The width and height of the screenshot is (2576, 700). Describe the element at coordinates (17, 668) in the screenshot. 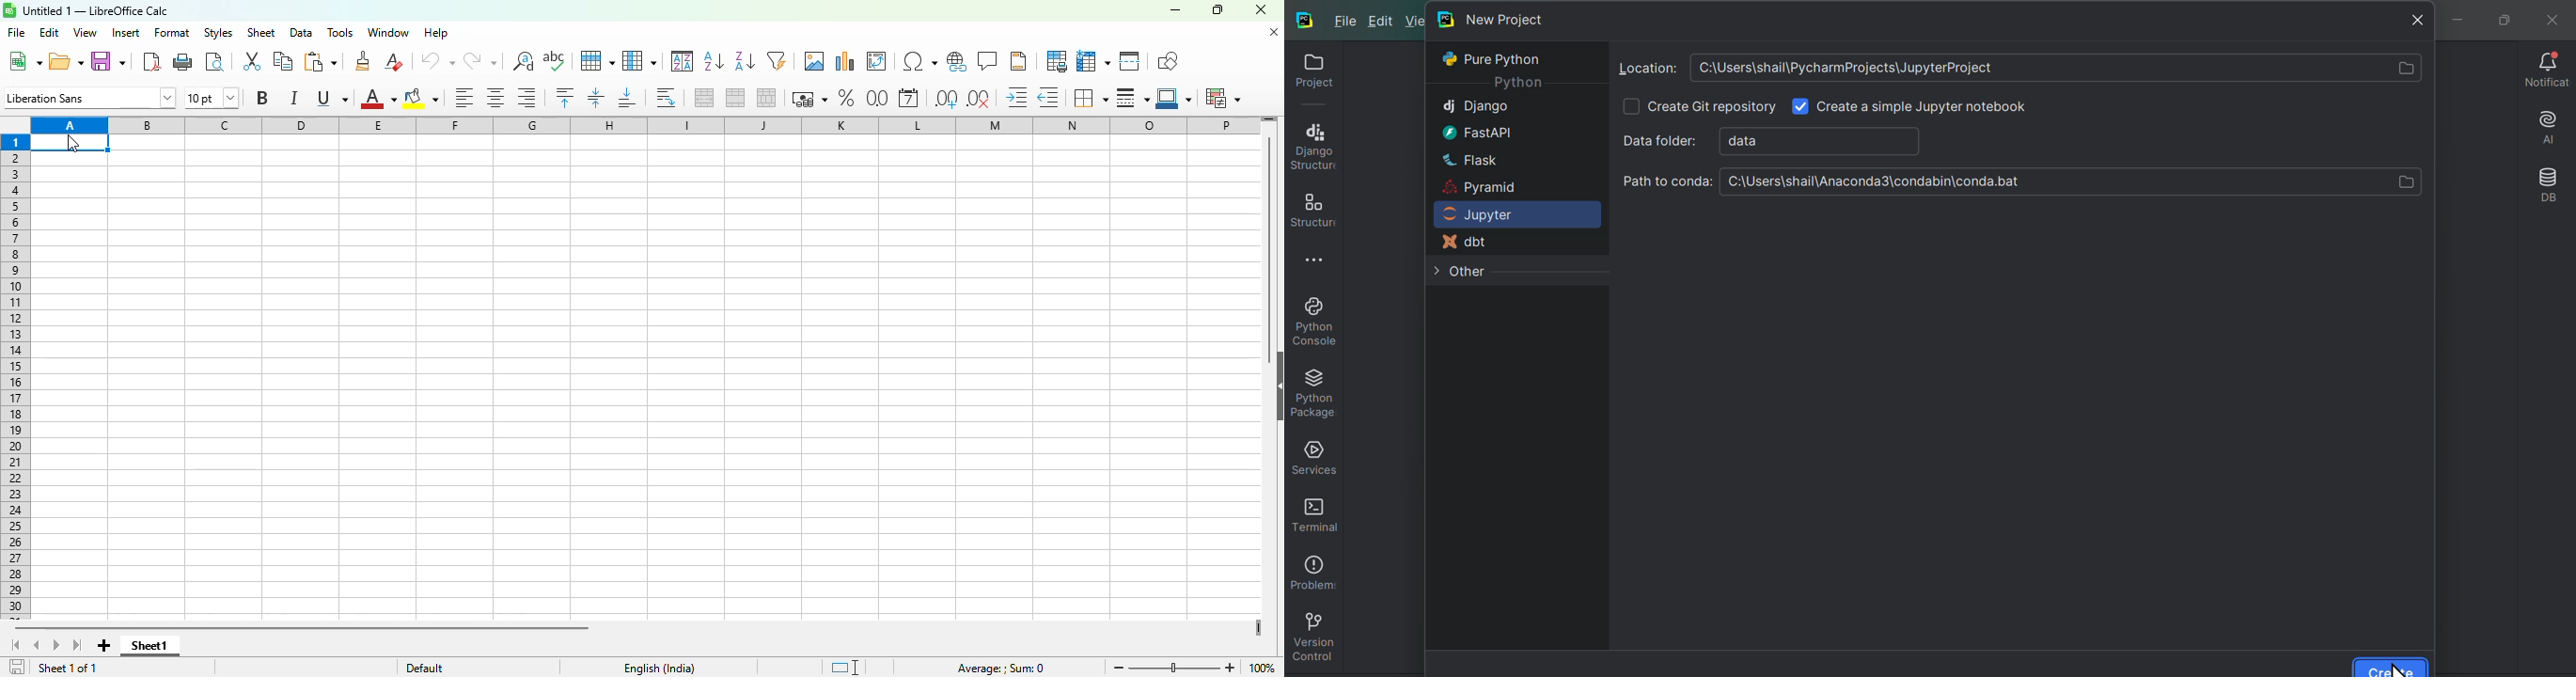

I see `click to save the document` at that location.